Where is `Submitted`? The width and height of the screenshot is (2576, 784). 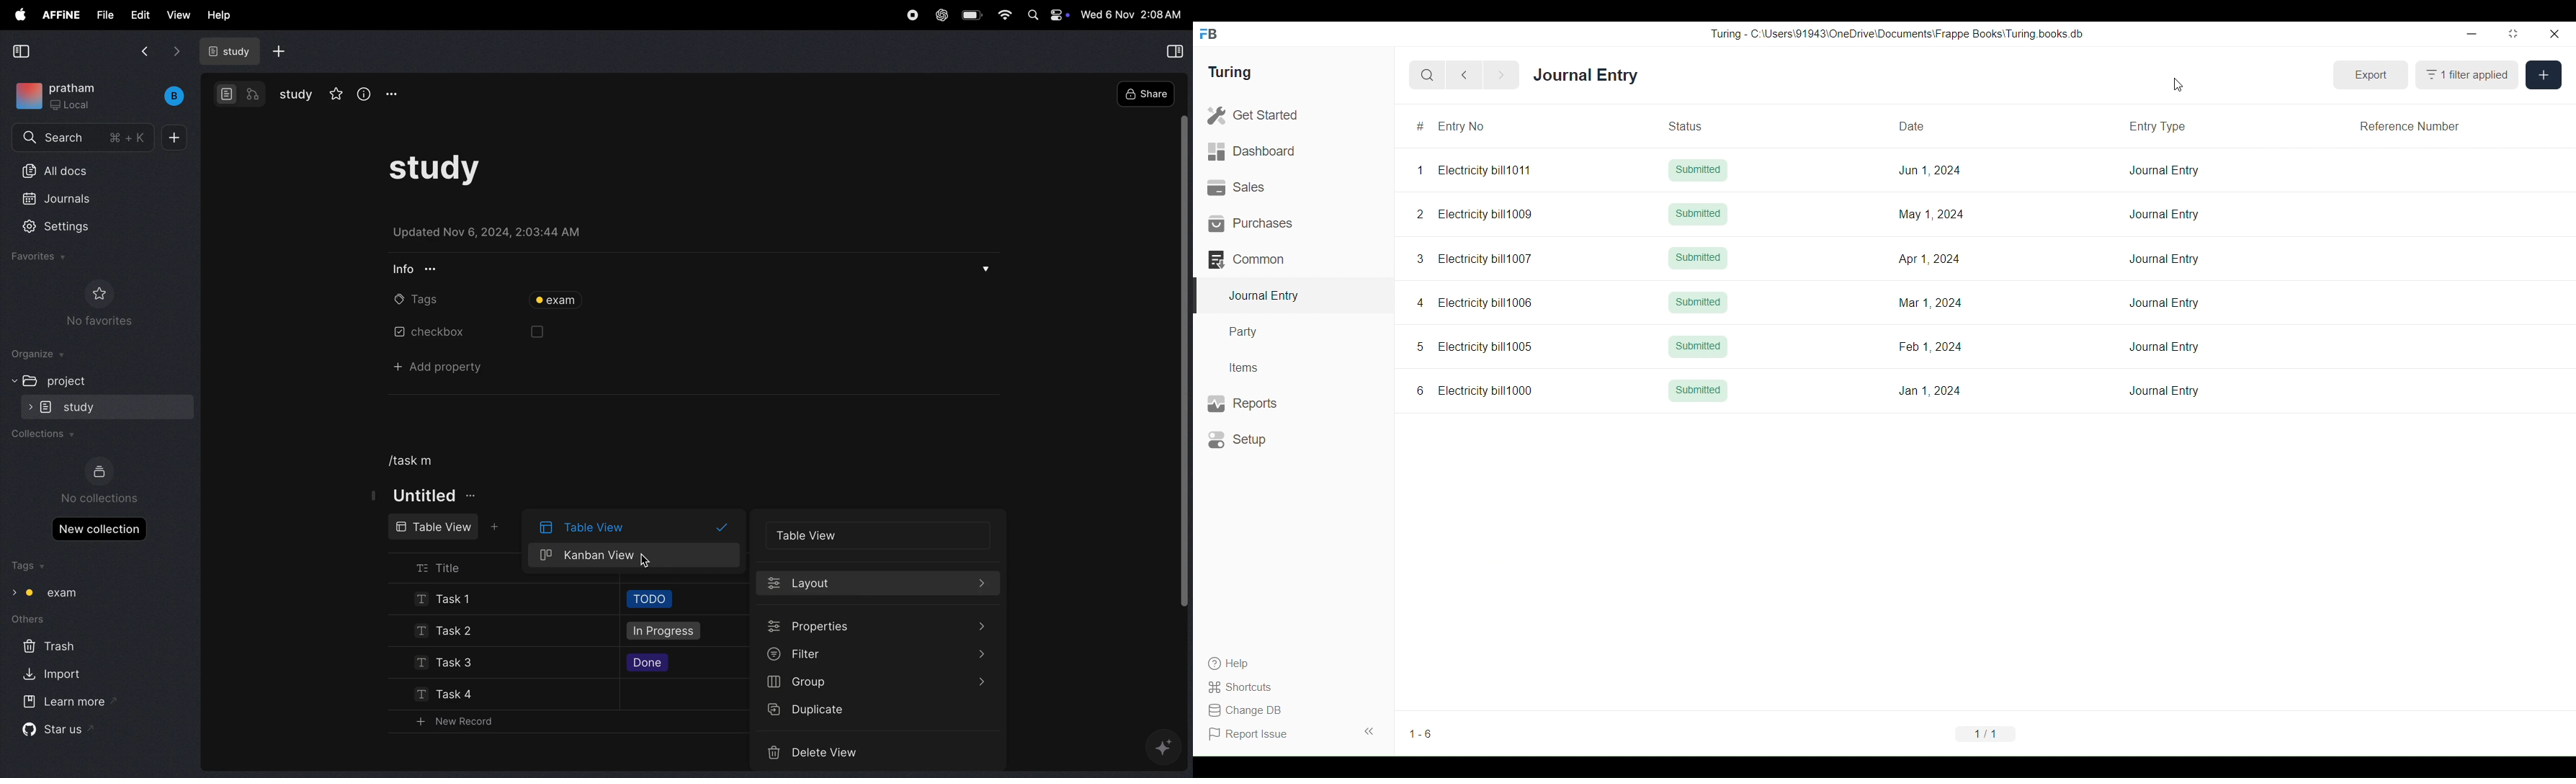
Submitted is located at coordinates (1699, 391).